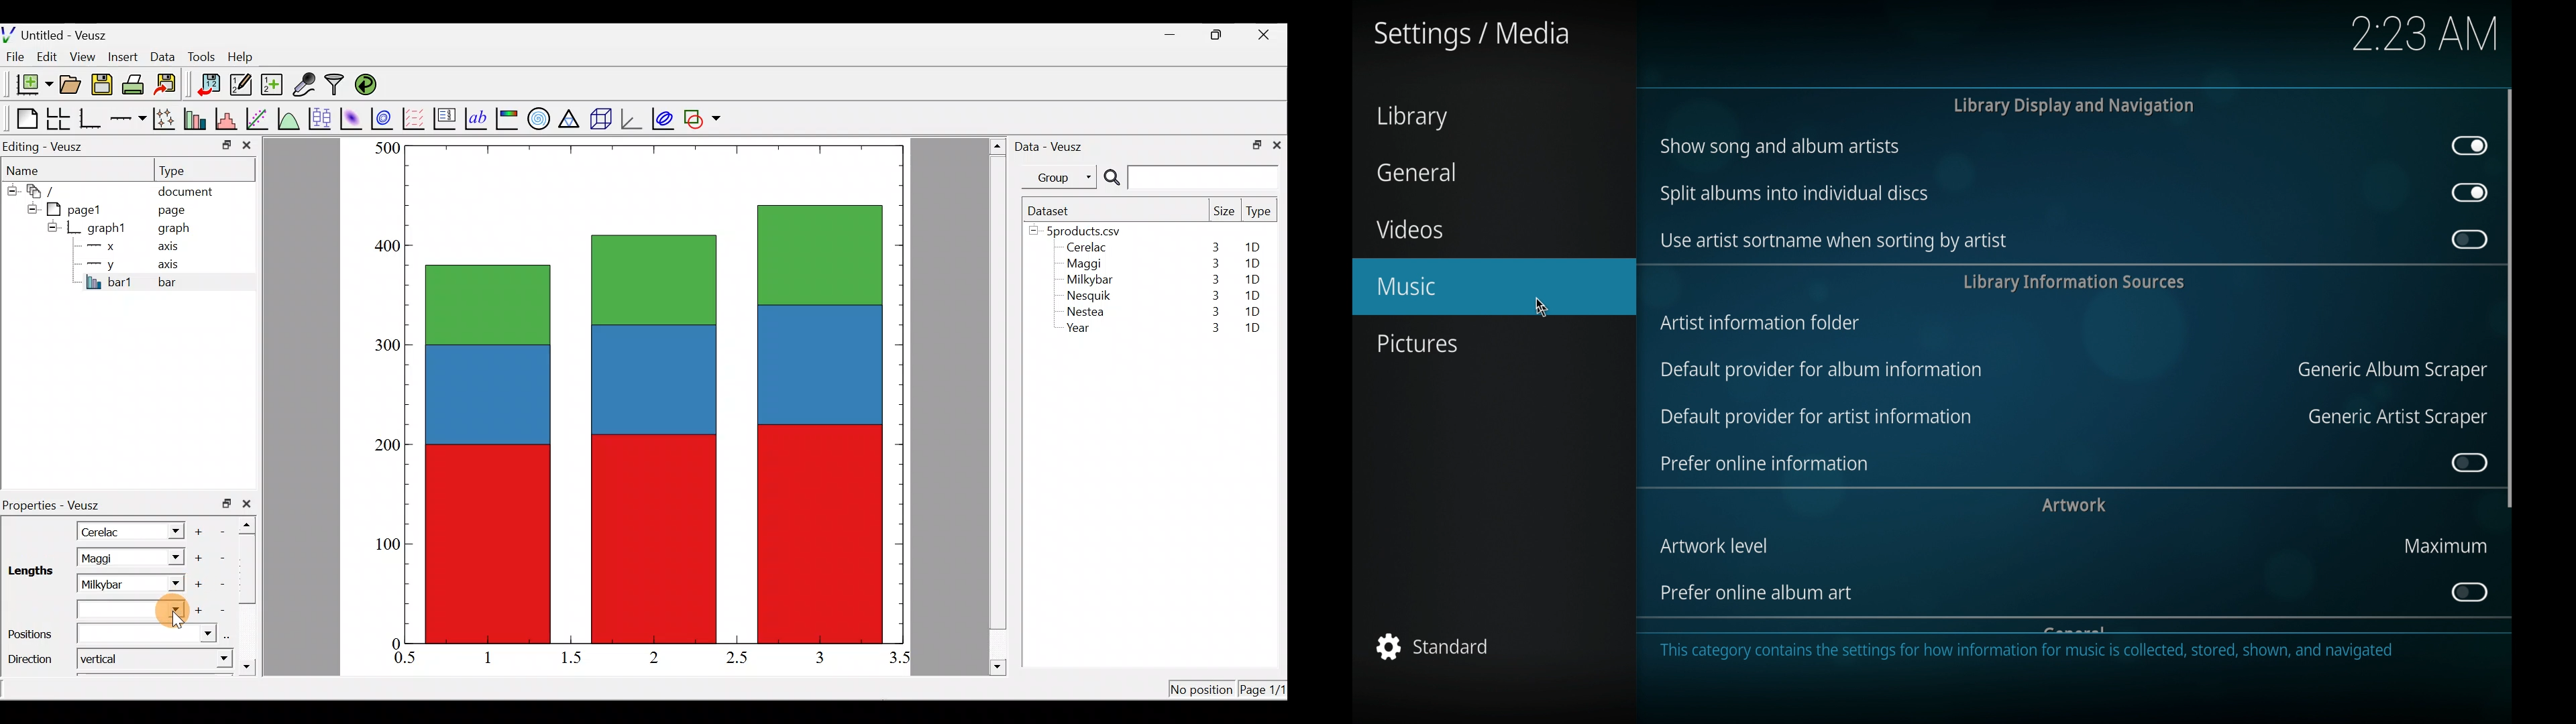 Image resolution: width=2576 pixels, height=728 pixels. I want to click on scroll box, so click(2510, 297).